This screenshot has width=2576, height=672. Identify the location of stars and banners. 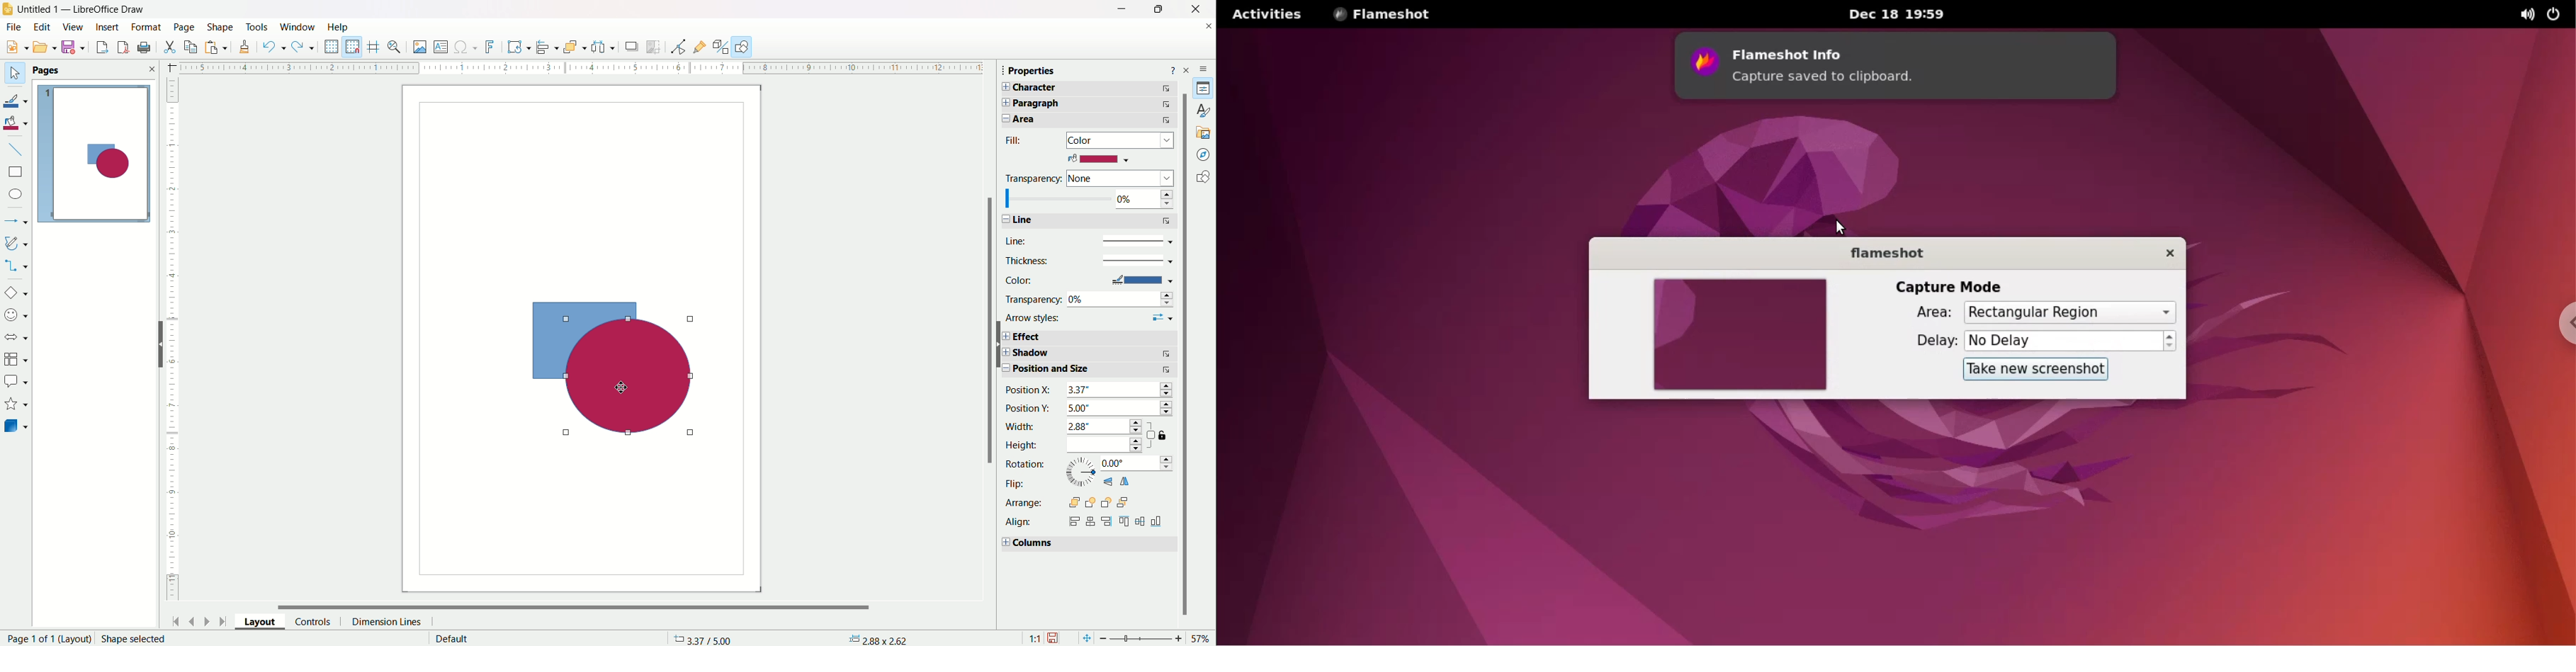
(16, 404).